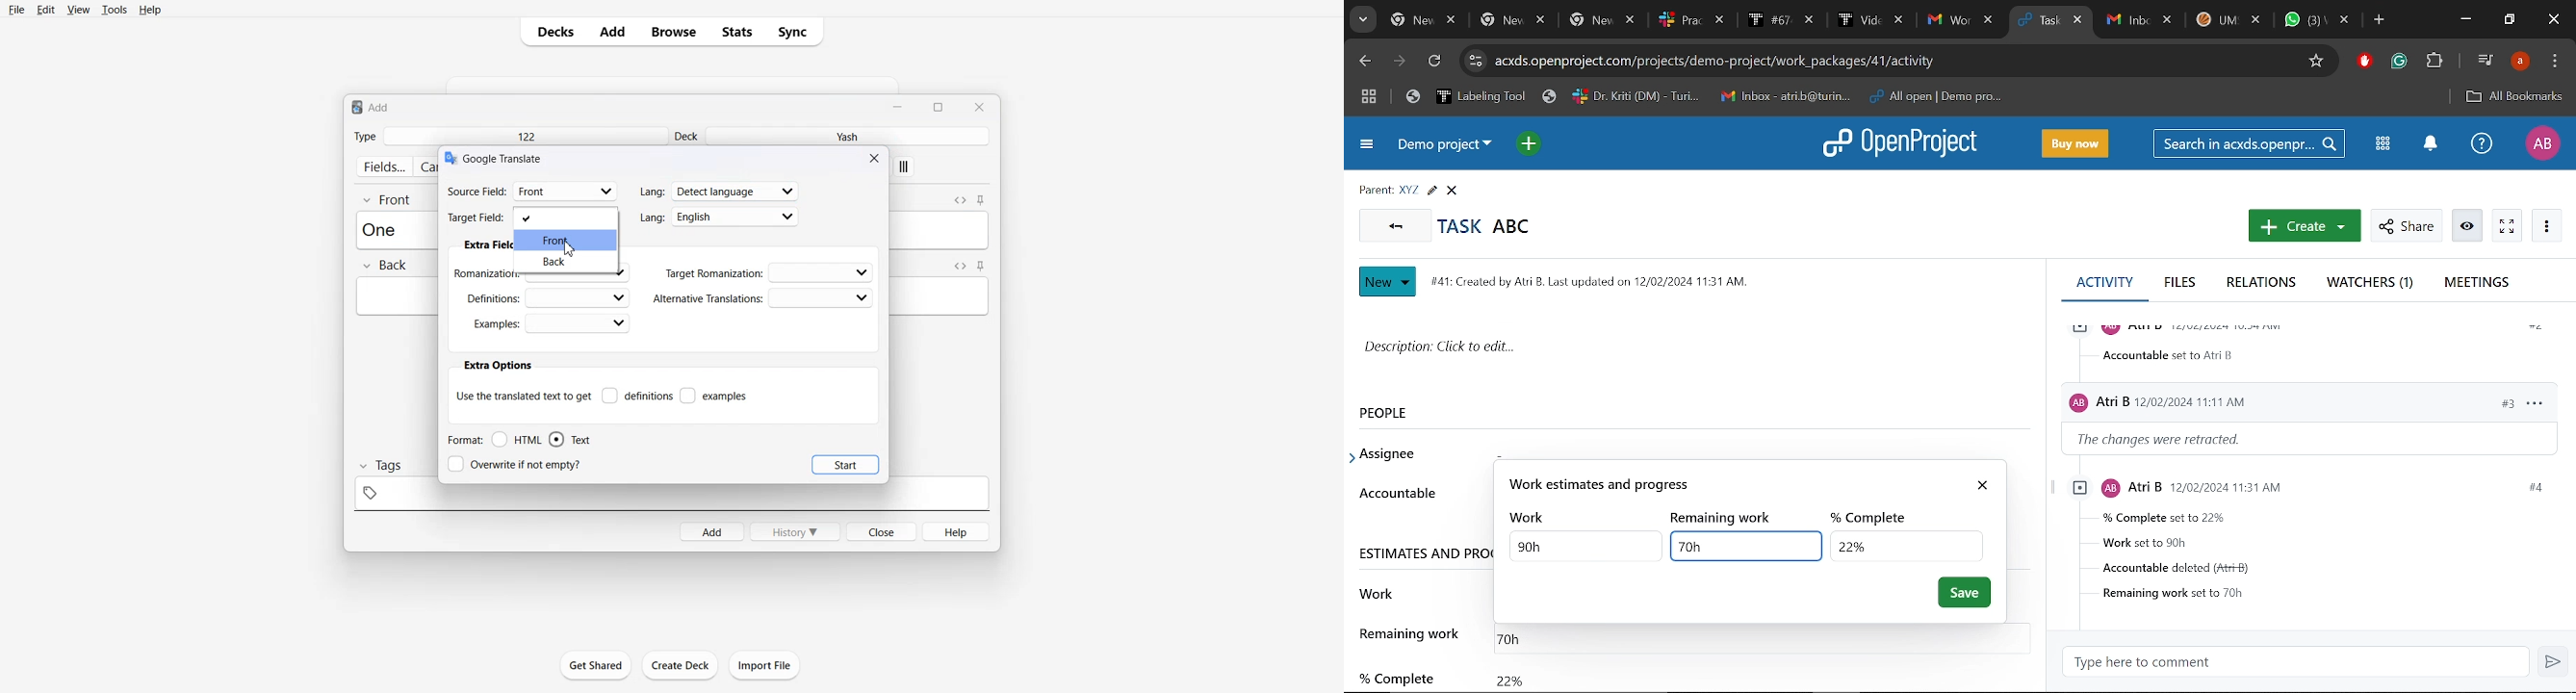  What do you see at coordinates (2079, 22) in the screenshot?
I see `Close current tab` at bounding box center [2079, 22].